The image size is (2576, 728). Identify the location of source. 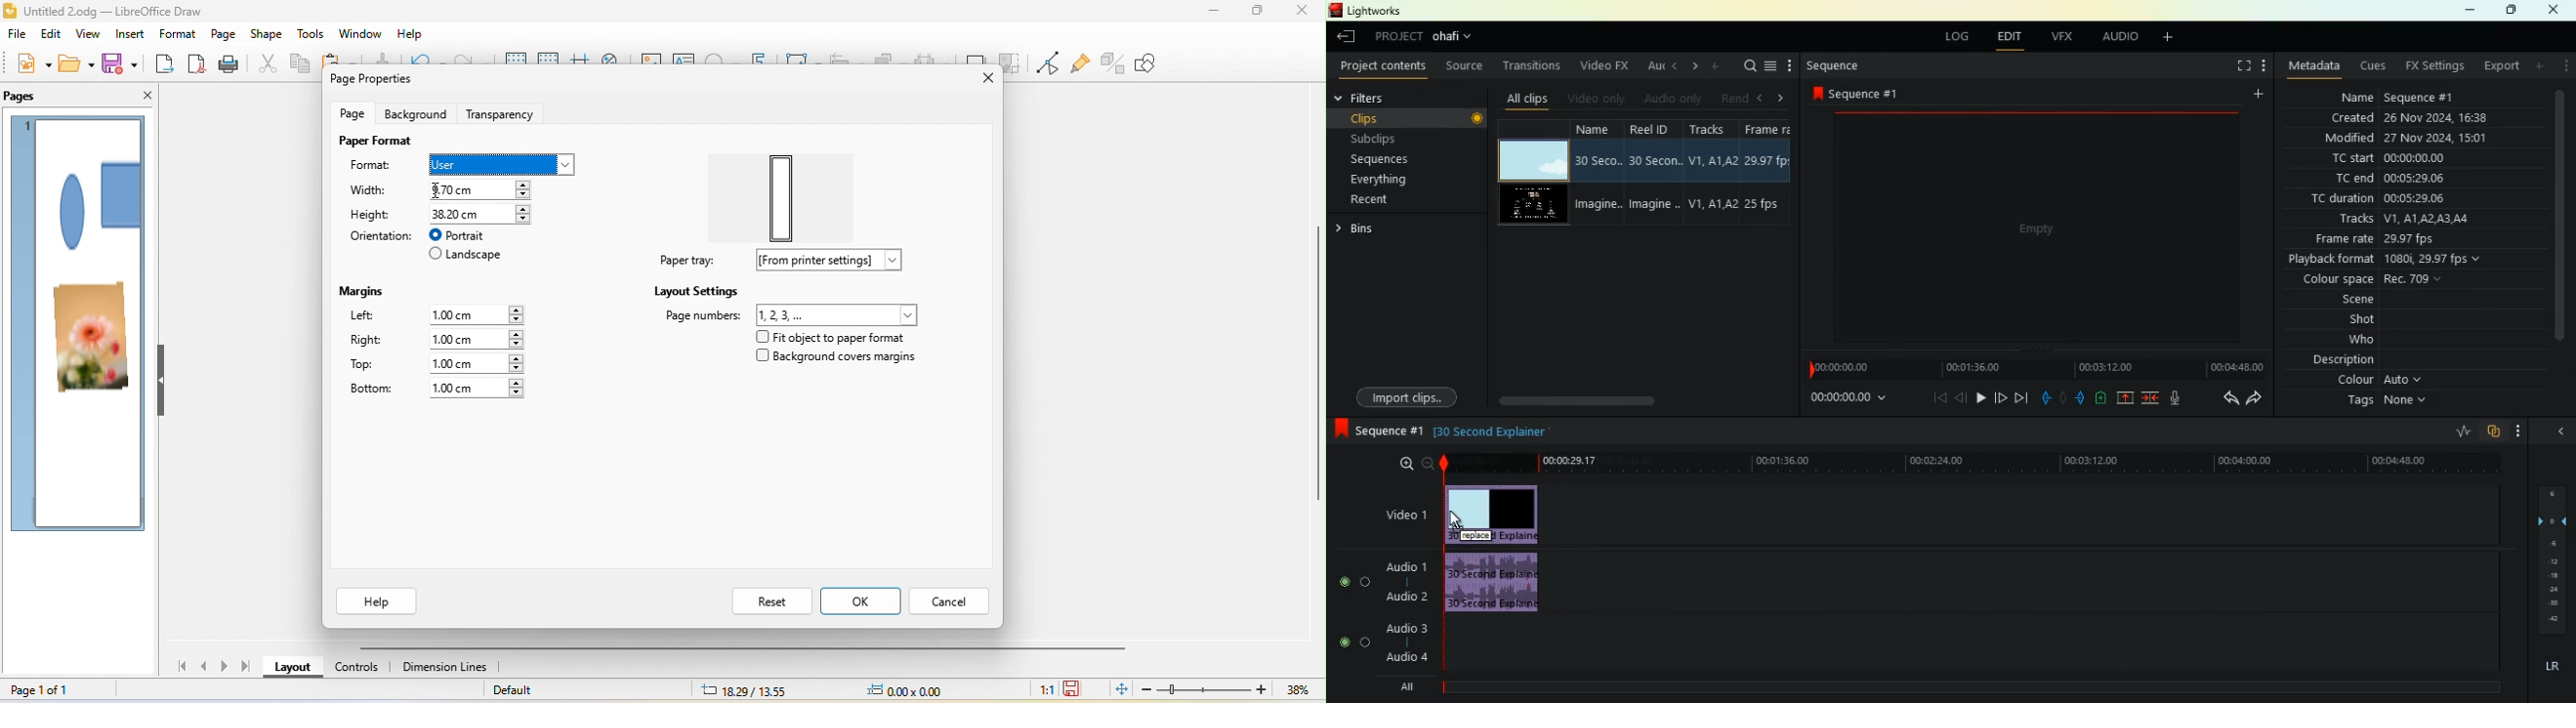
(1467, 65).